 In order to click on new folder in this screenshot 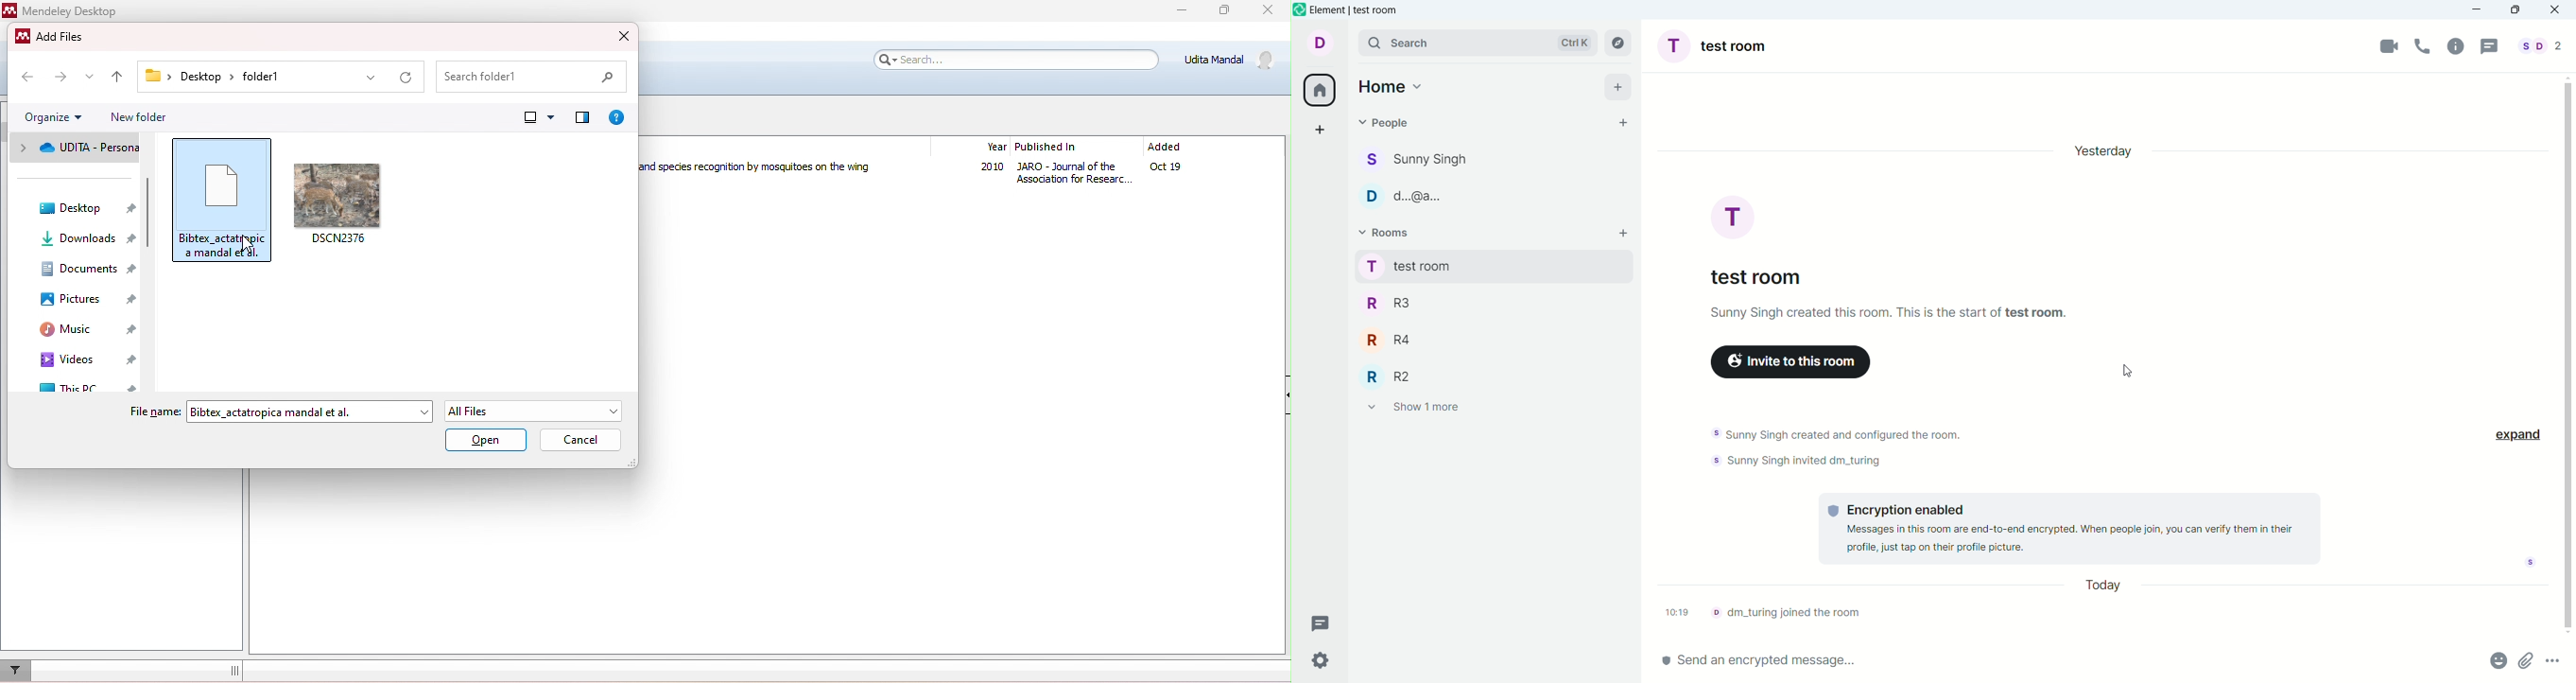, I will do `click(141, 117)`.